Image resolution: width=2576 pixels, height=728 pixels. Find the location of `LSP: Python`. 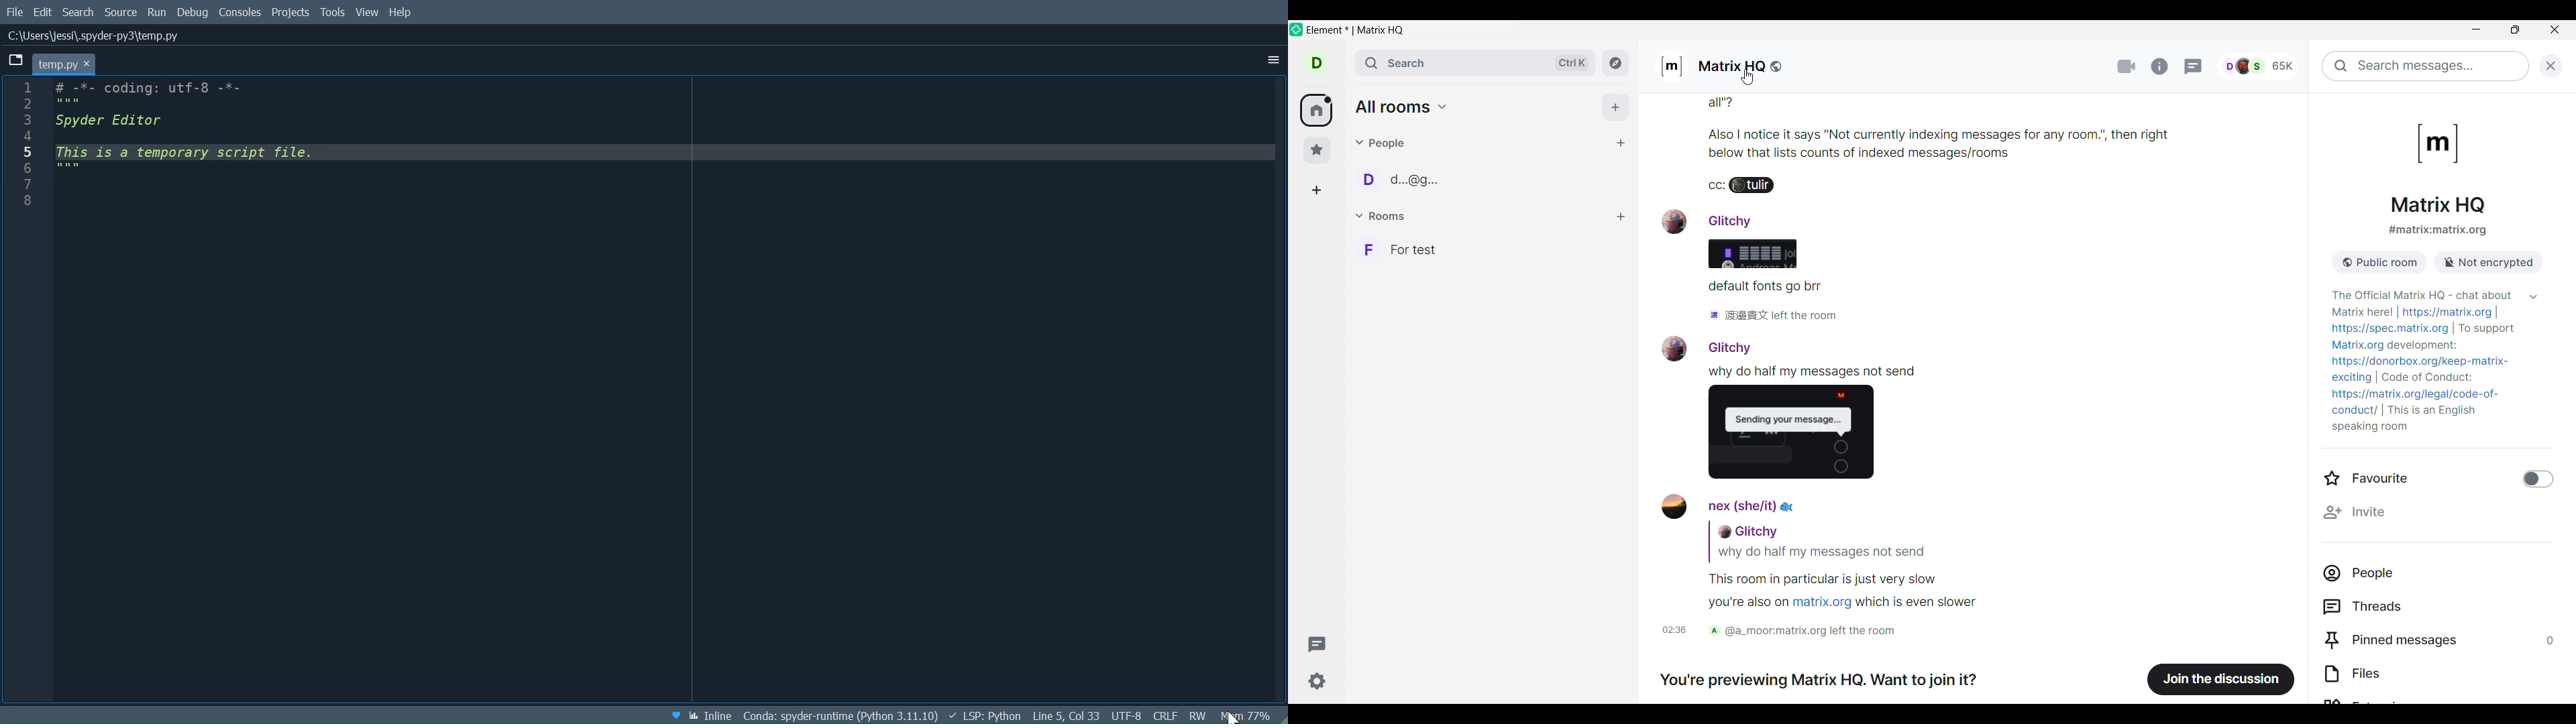

LSP: Python is located at coordinates (983, 716).